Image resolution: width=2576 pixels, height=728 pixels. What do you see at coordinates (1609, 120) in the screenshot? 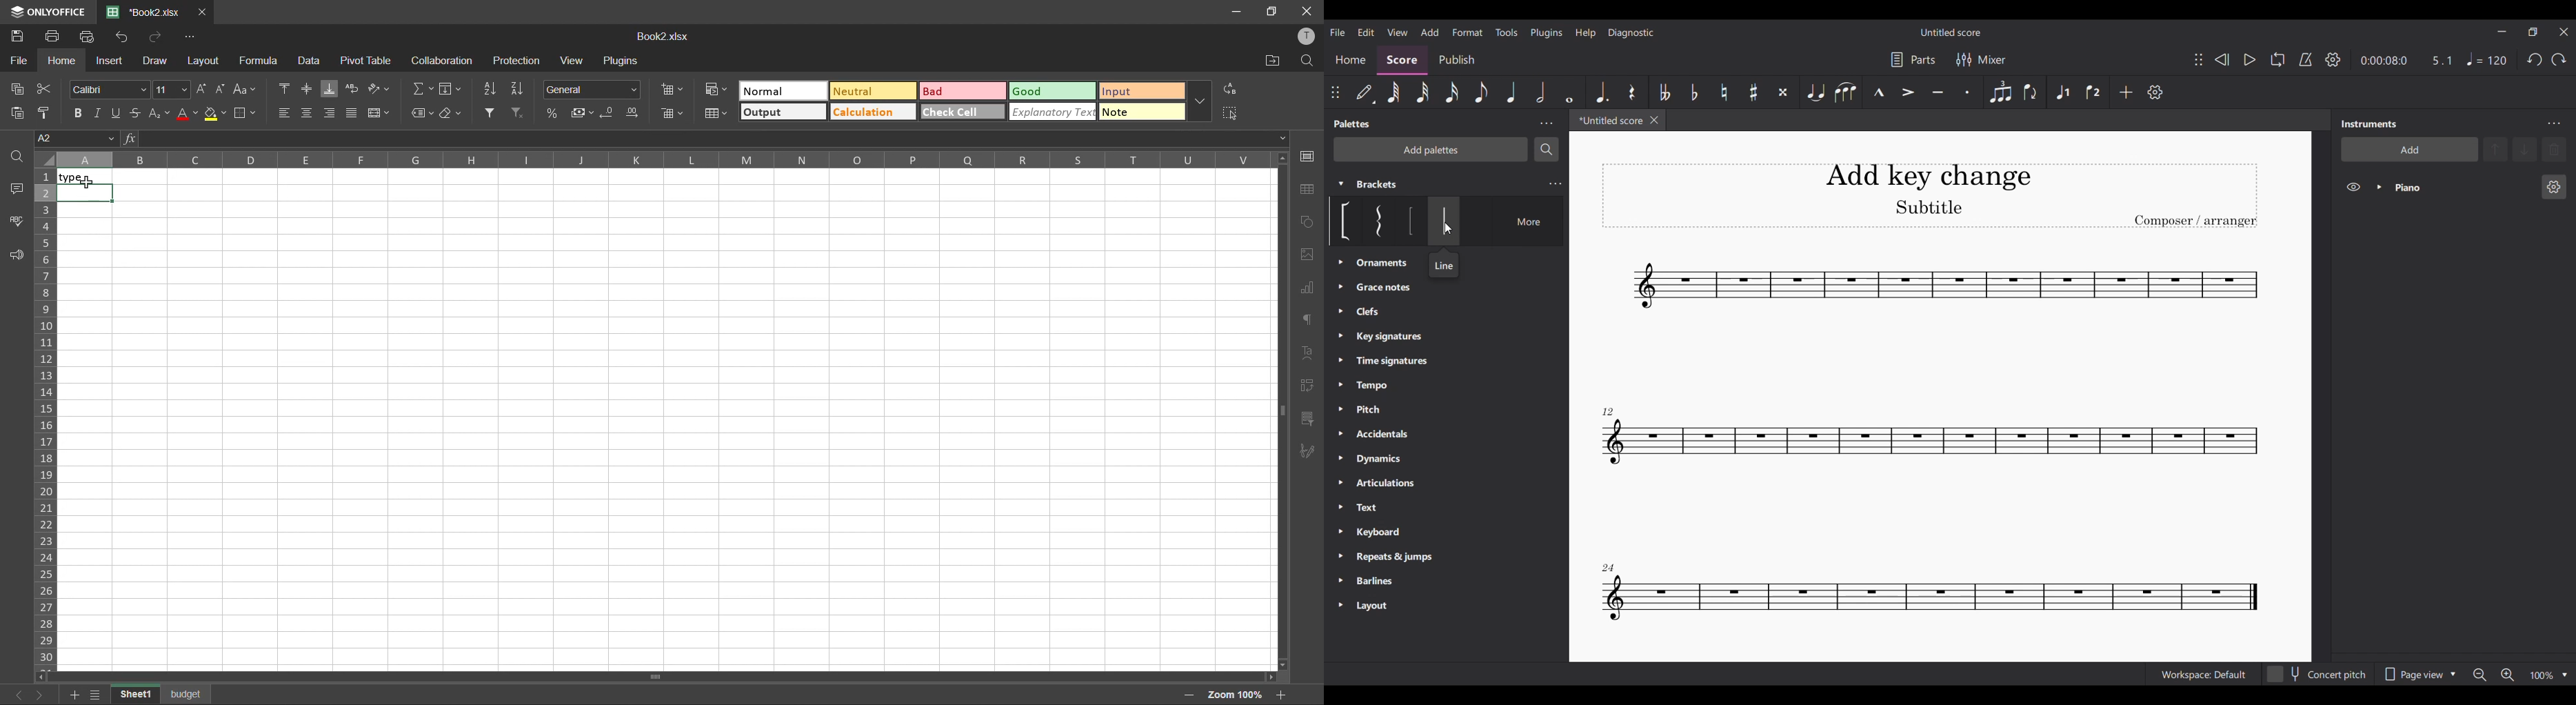
I see `Current tab` at bounding box center [1609, 120].